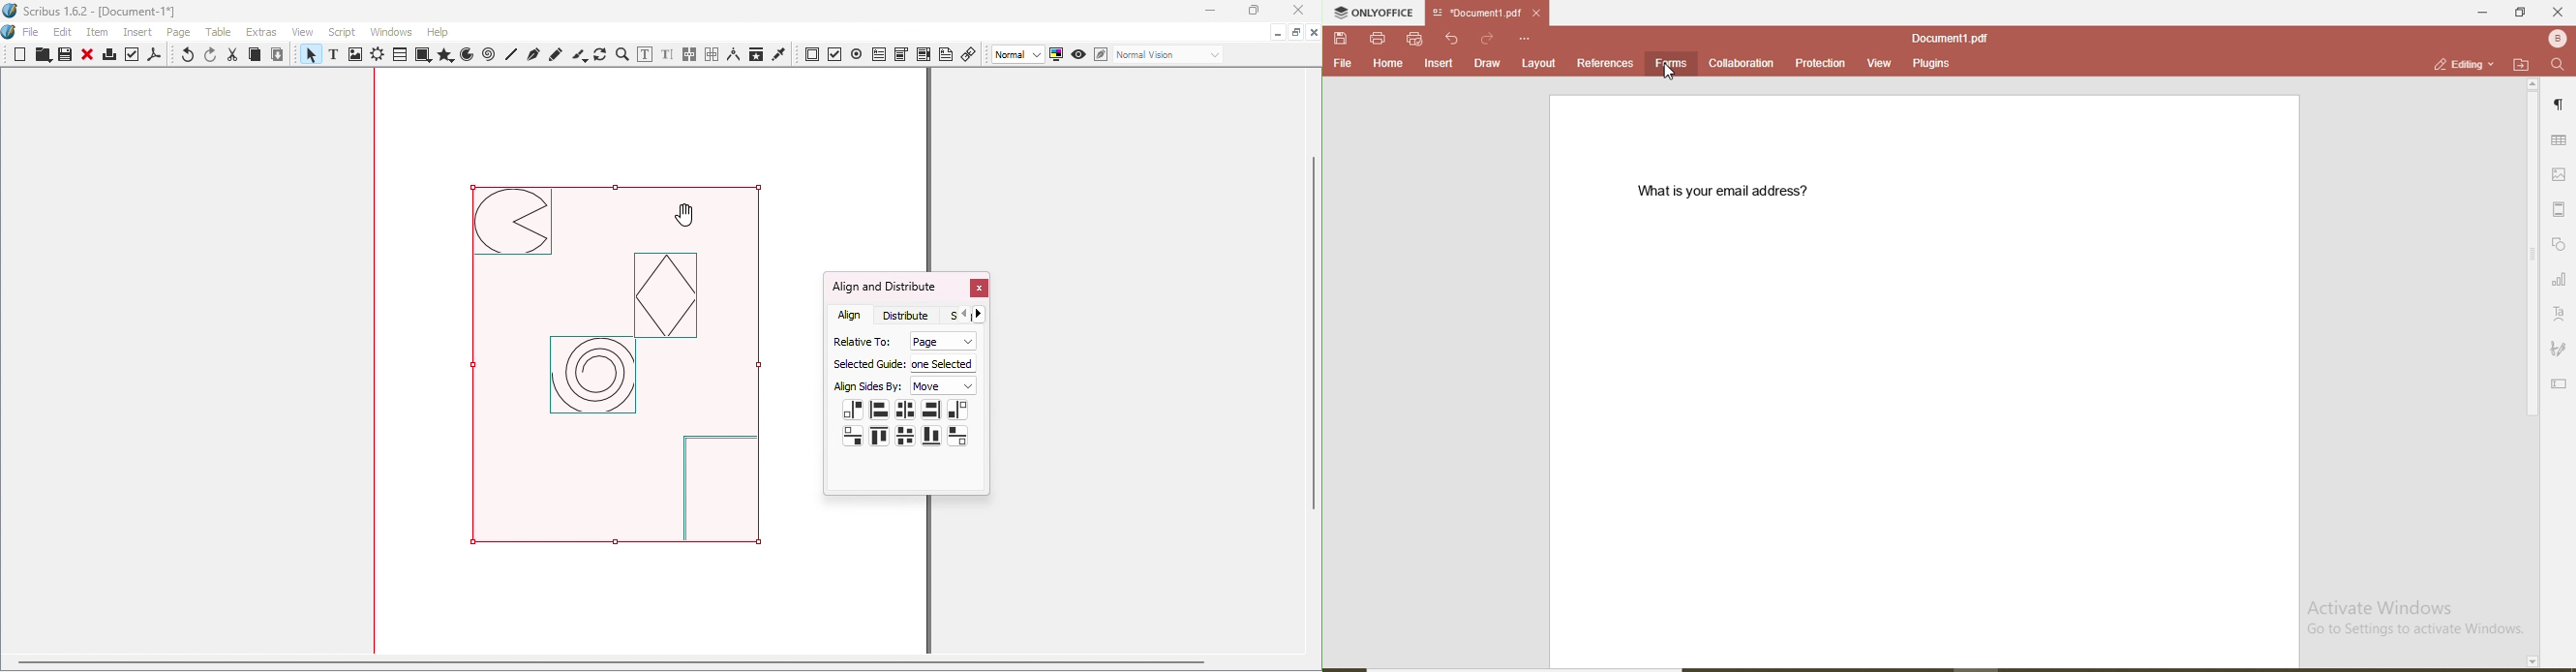 This screenshot has height=672, width=2576. I want to click on Select the visual appearance of the display, so click(1167, 55).